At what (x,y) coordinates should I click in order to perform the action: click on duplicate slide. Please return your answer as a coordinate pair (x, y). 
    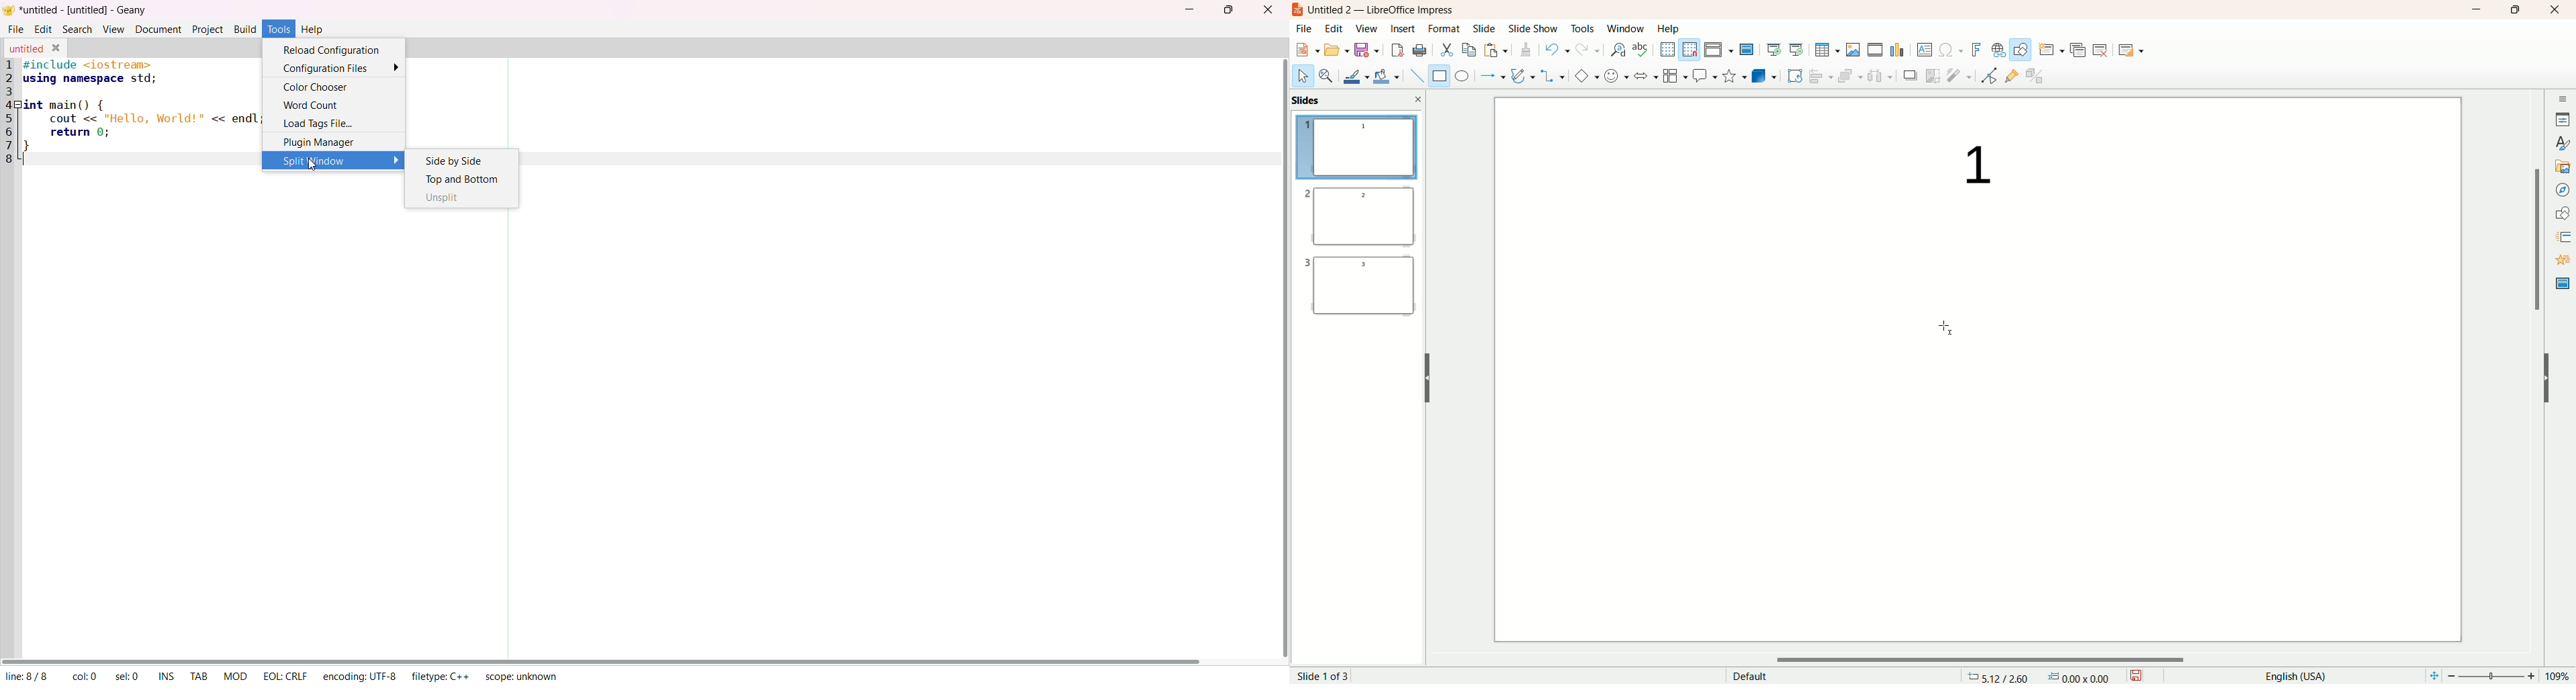
    Looking at the image, I should click on (2080, 48).